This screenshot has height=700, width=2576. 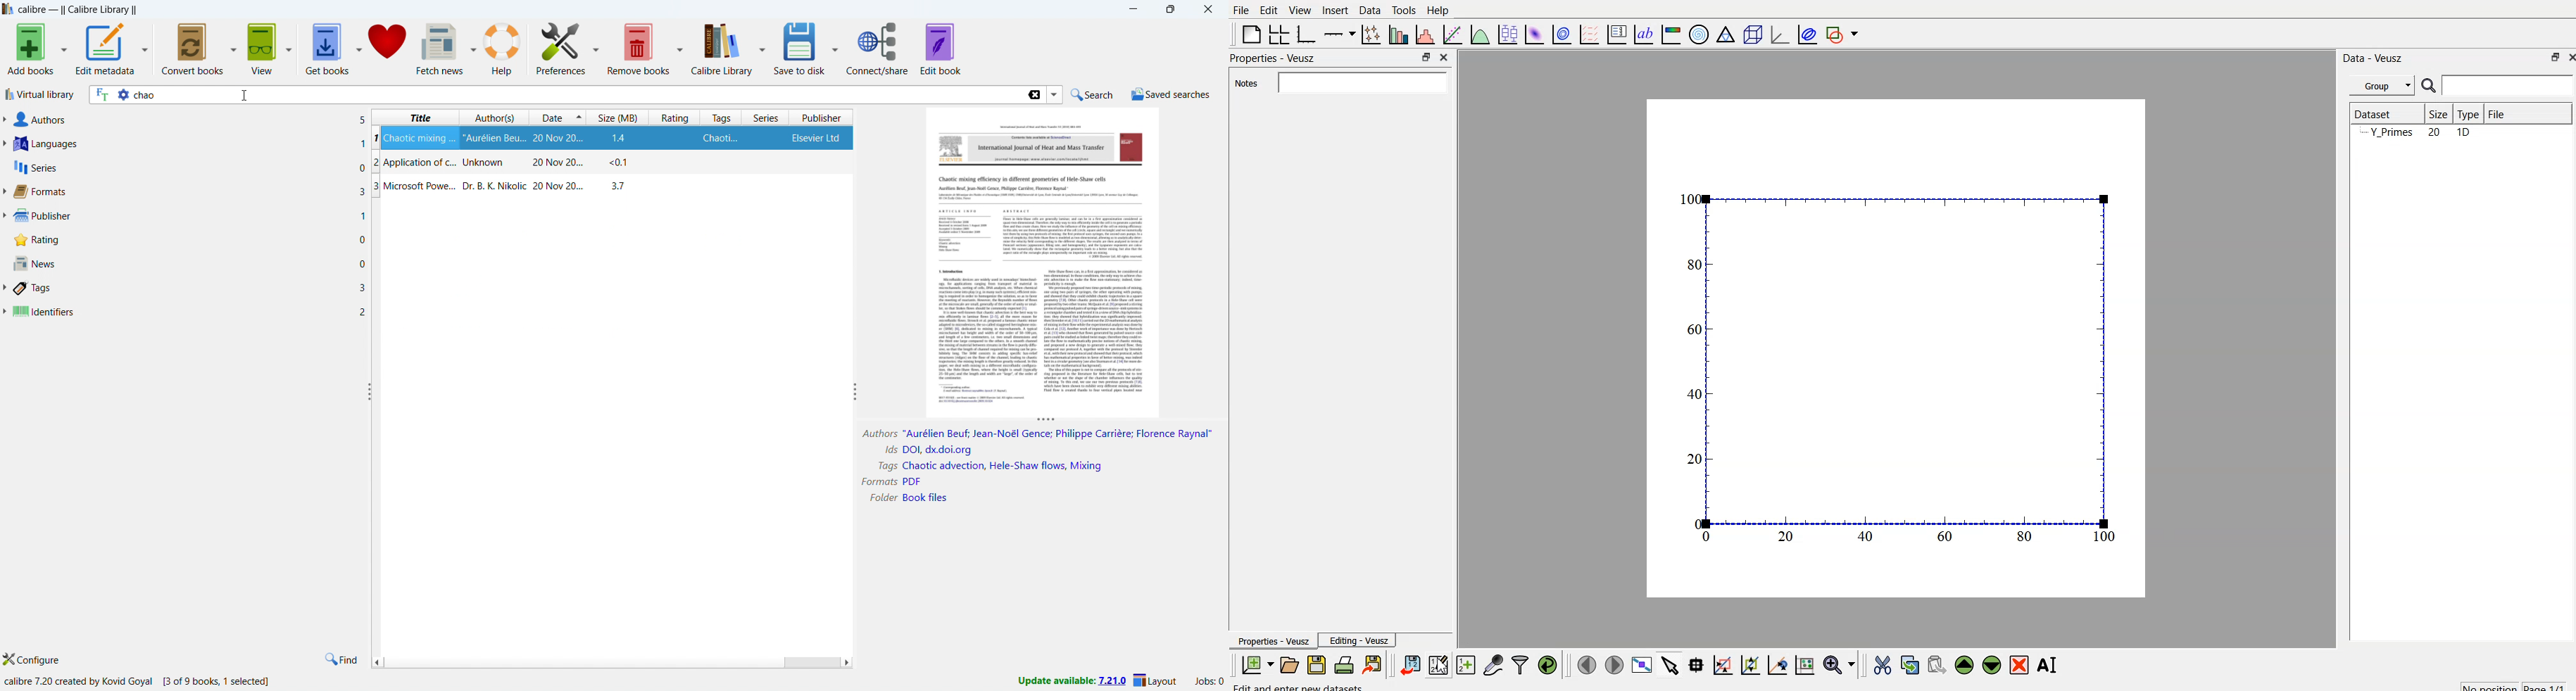 I want to click on [3 of 9 books, 1 selected], so click(x=217, y=680).